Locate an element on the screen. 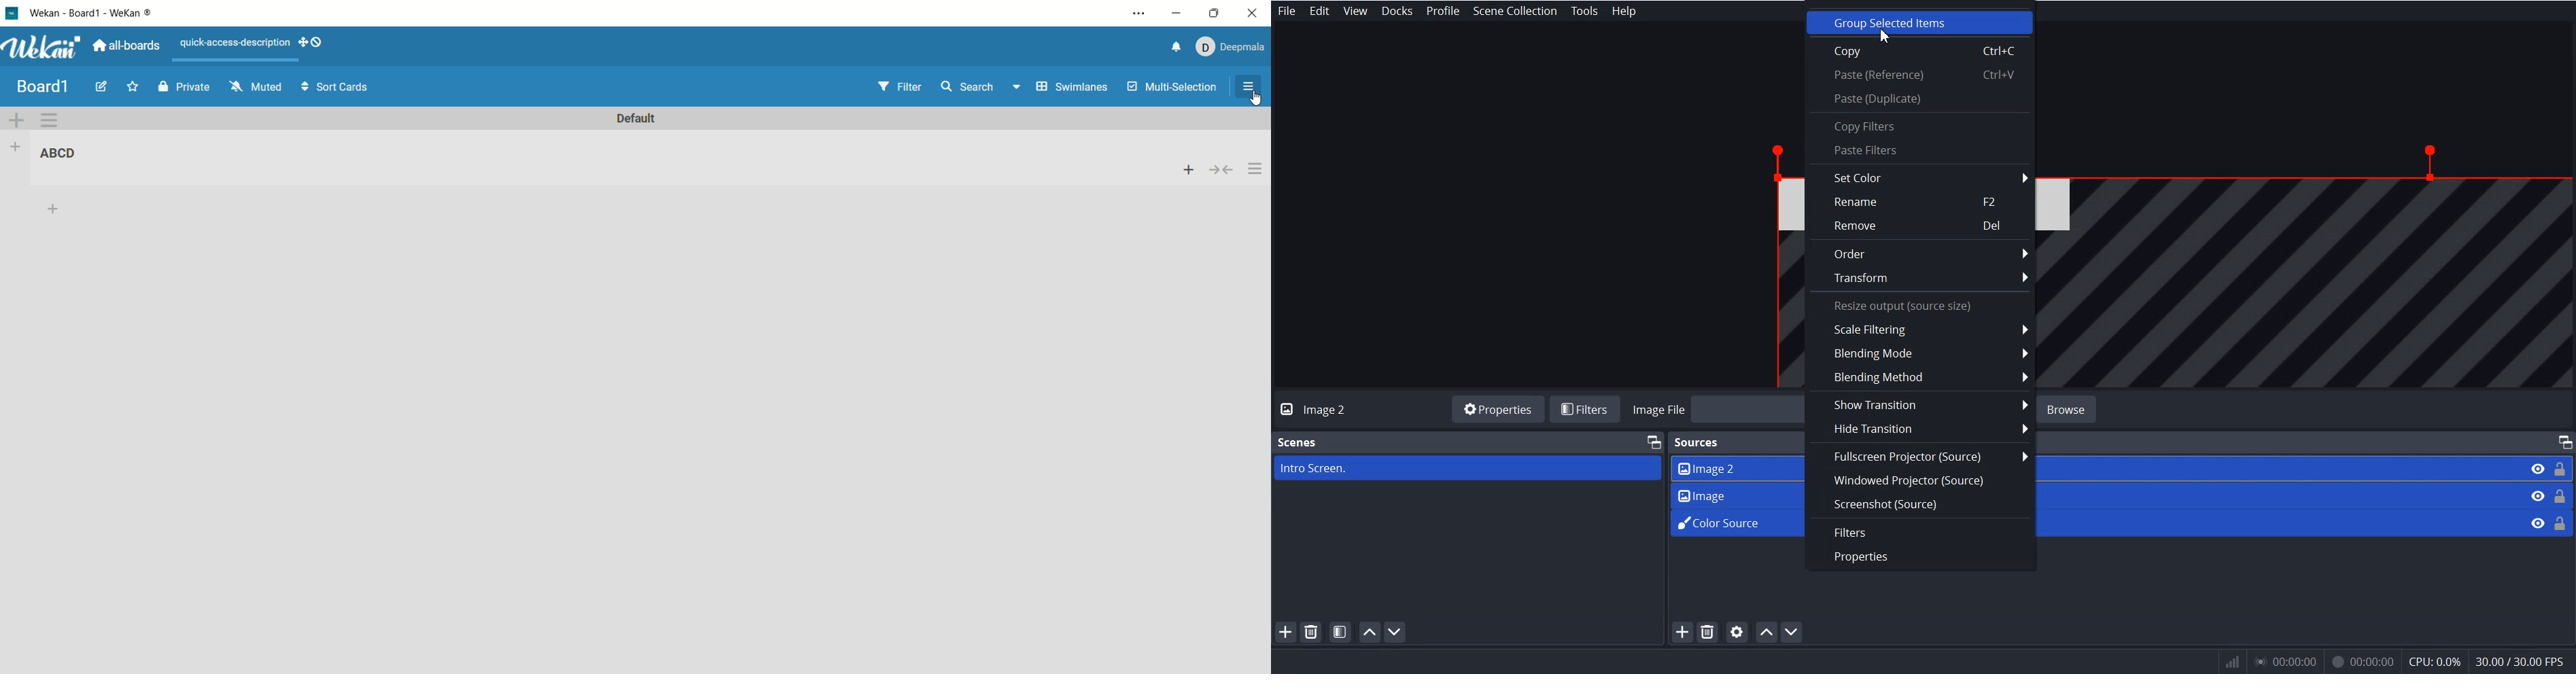  account is located at coordinates (1232, 47).